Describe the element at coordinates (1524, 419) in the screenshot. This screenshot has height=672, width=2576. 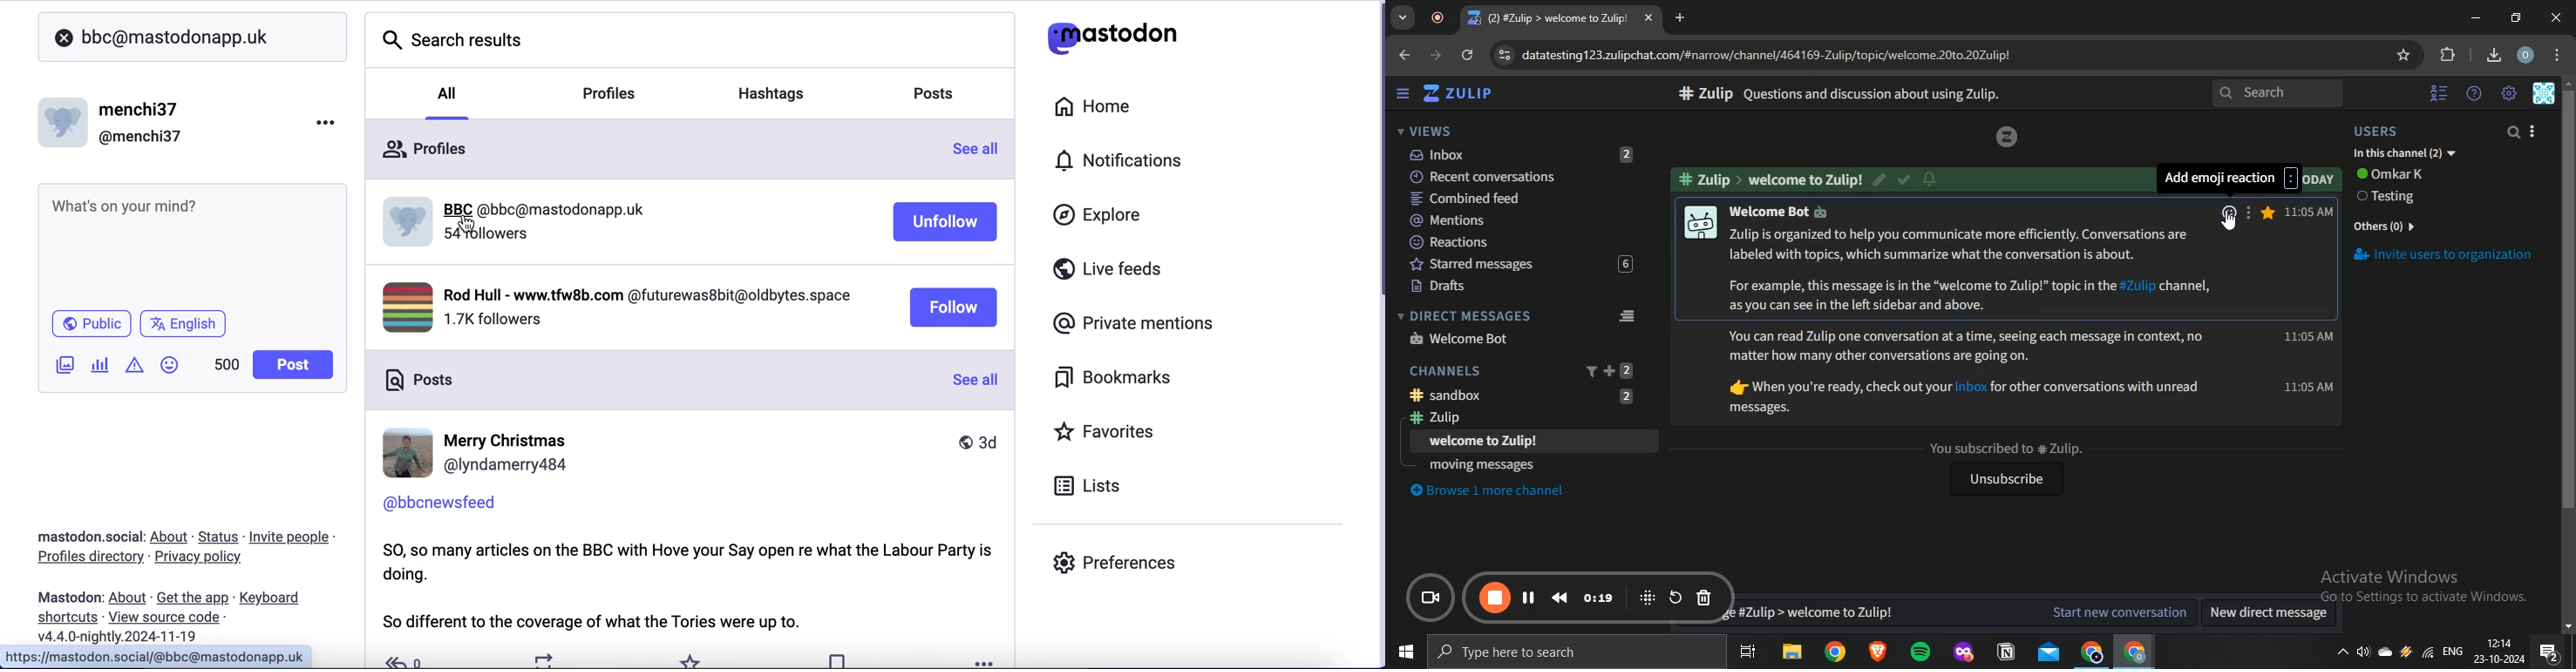
I see `zulip` at that location.